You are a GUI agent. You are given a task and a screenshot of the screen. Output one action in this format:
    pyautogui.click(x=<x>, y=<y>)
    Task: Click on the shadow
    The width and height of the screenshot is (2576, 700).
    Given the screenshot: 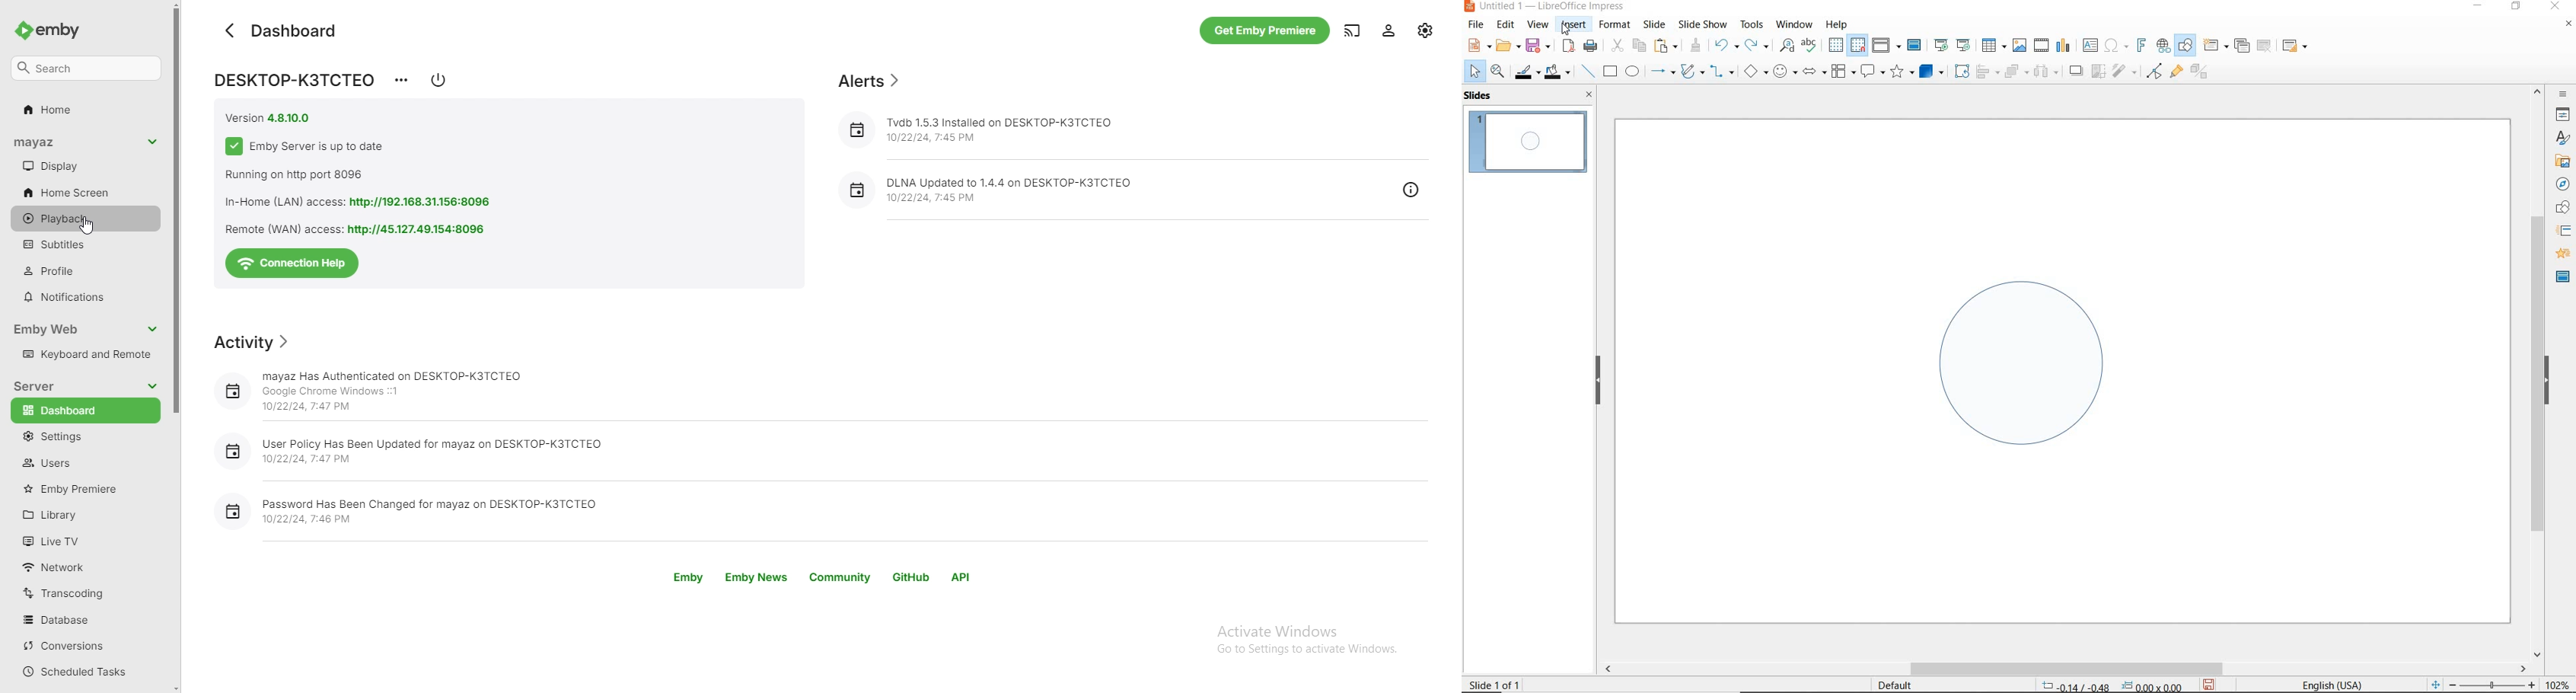 What is the action you would take?
    pyautogui.click(x=2075, y=70)
    